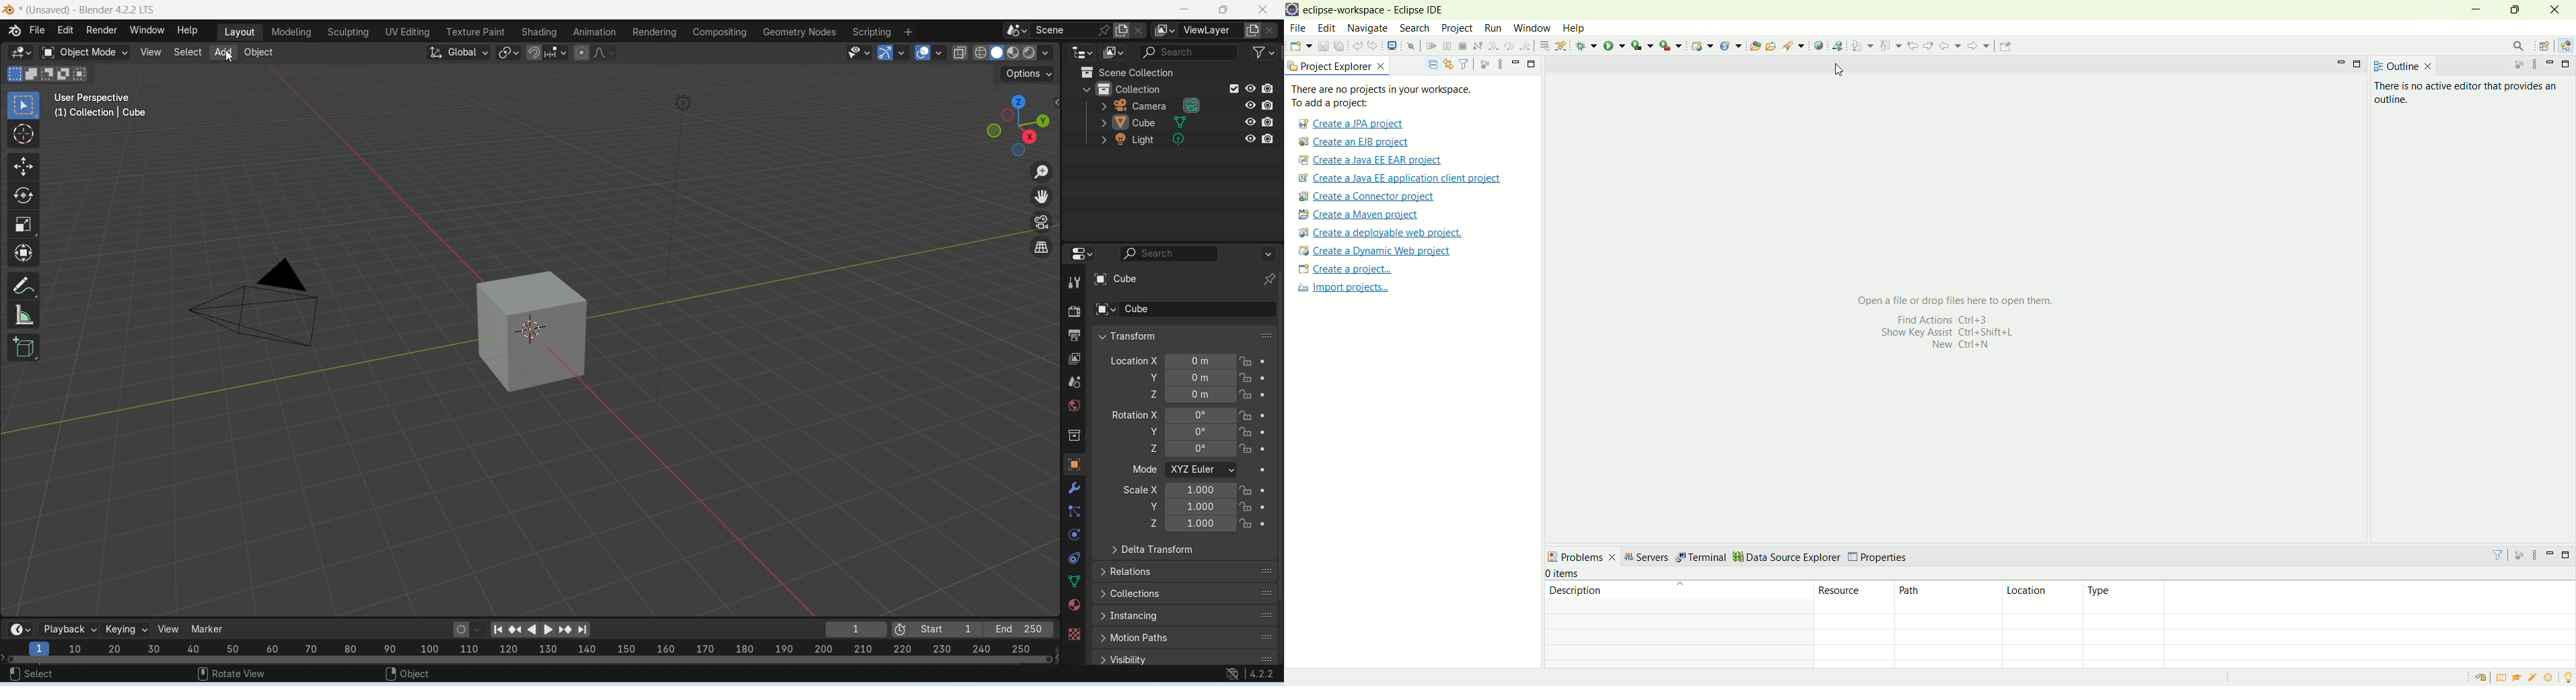 The height and width of the screenshot is (700, 2576). Describe the element at coordinates (1642, 45) in the screenshot. I see `coverage` at that location.